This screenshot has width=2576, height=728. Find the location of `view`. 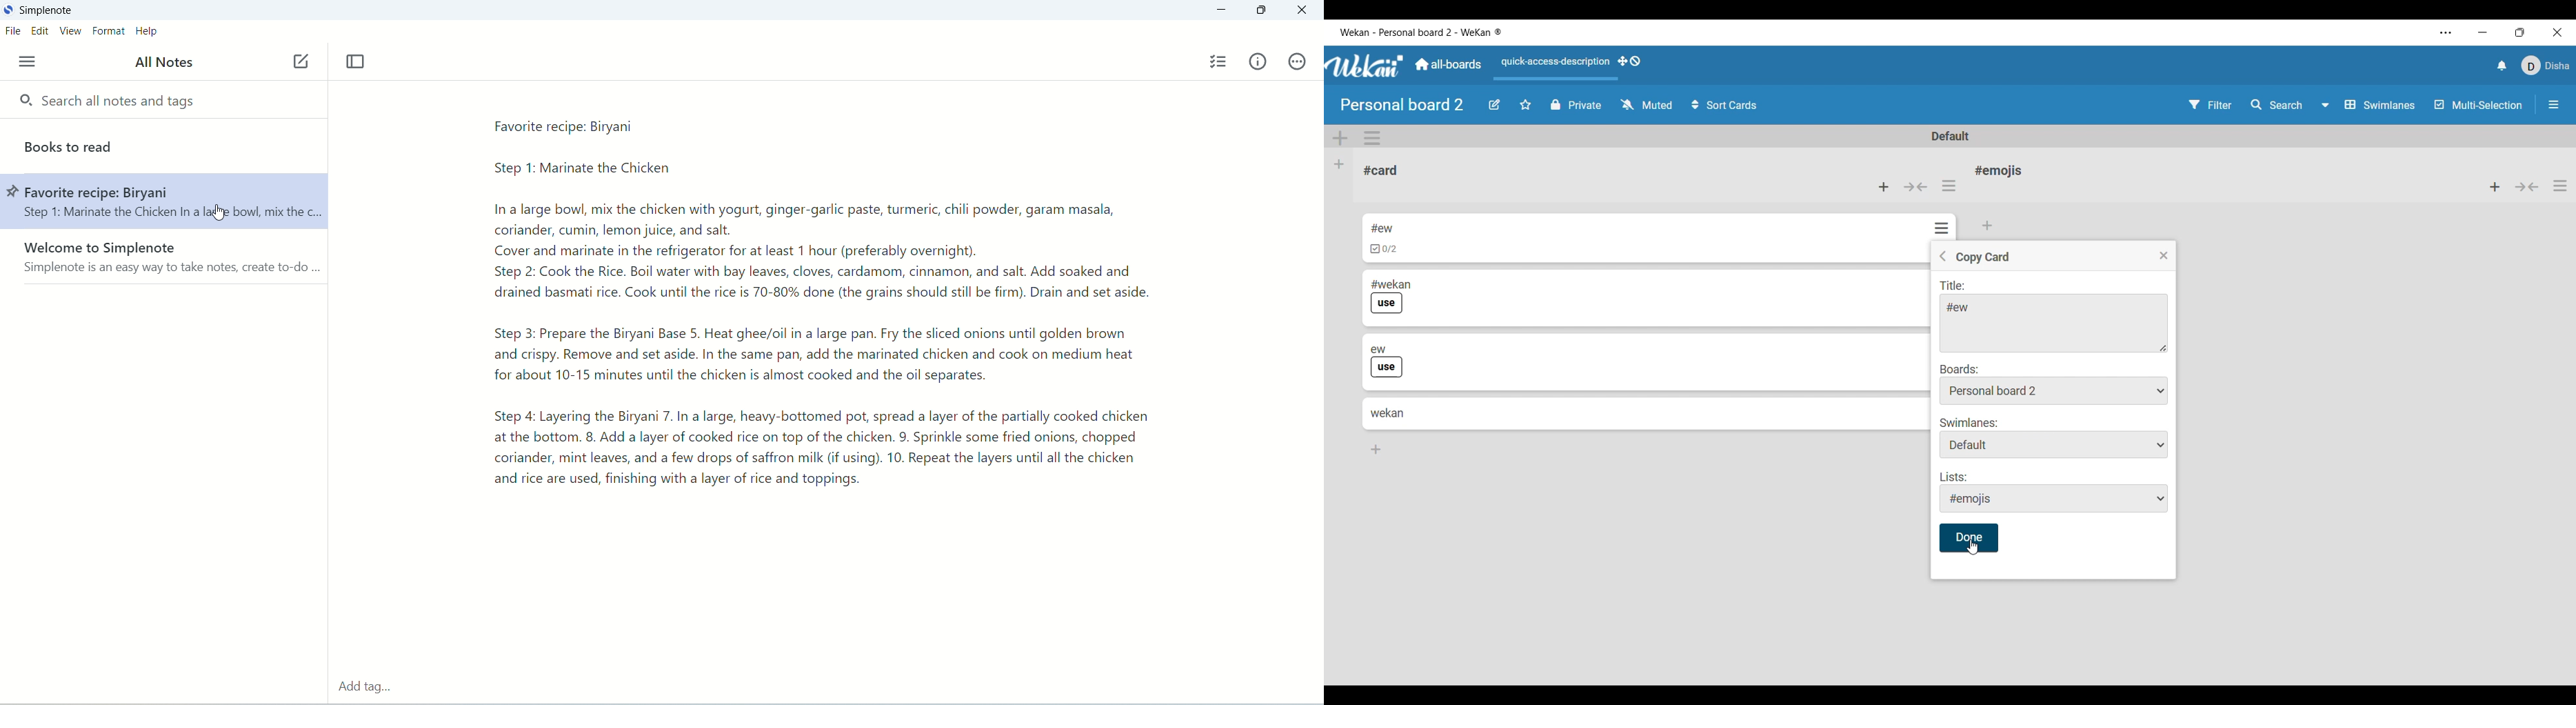

view is located at coordinates (70, 31).